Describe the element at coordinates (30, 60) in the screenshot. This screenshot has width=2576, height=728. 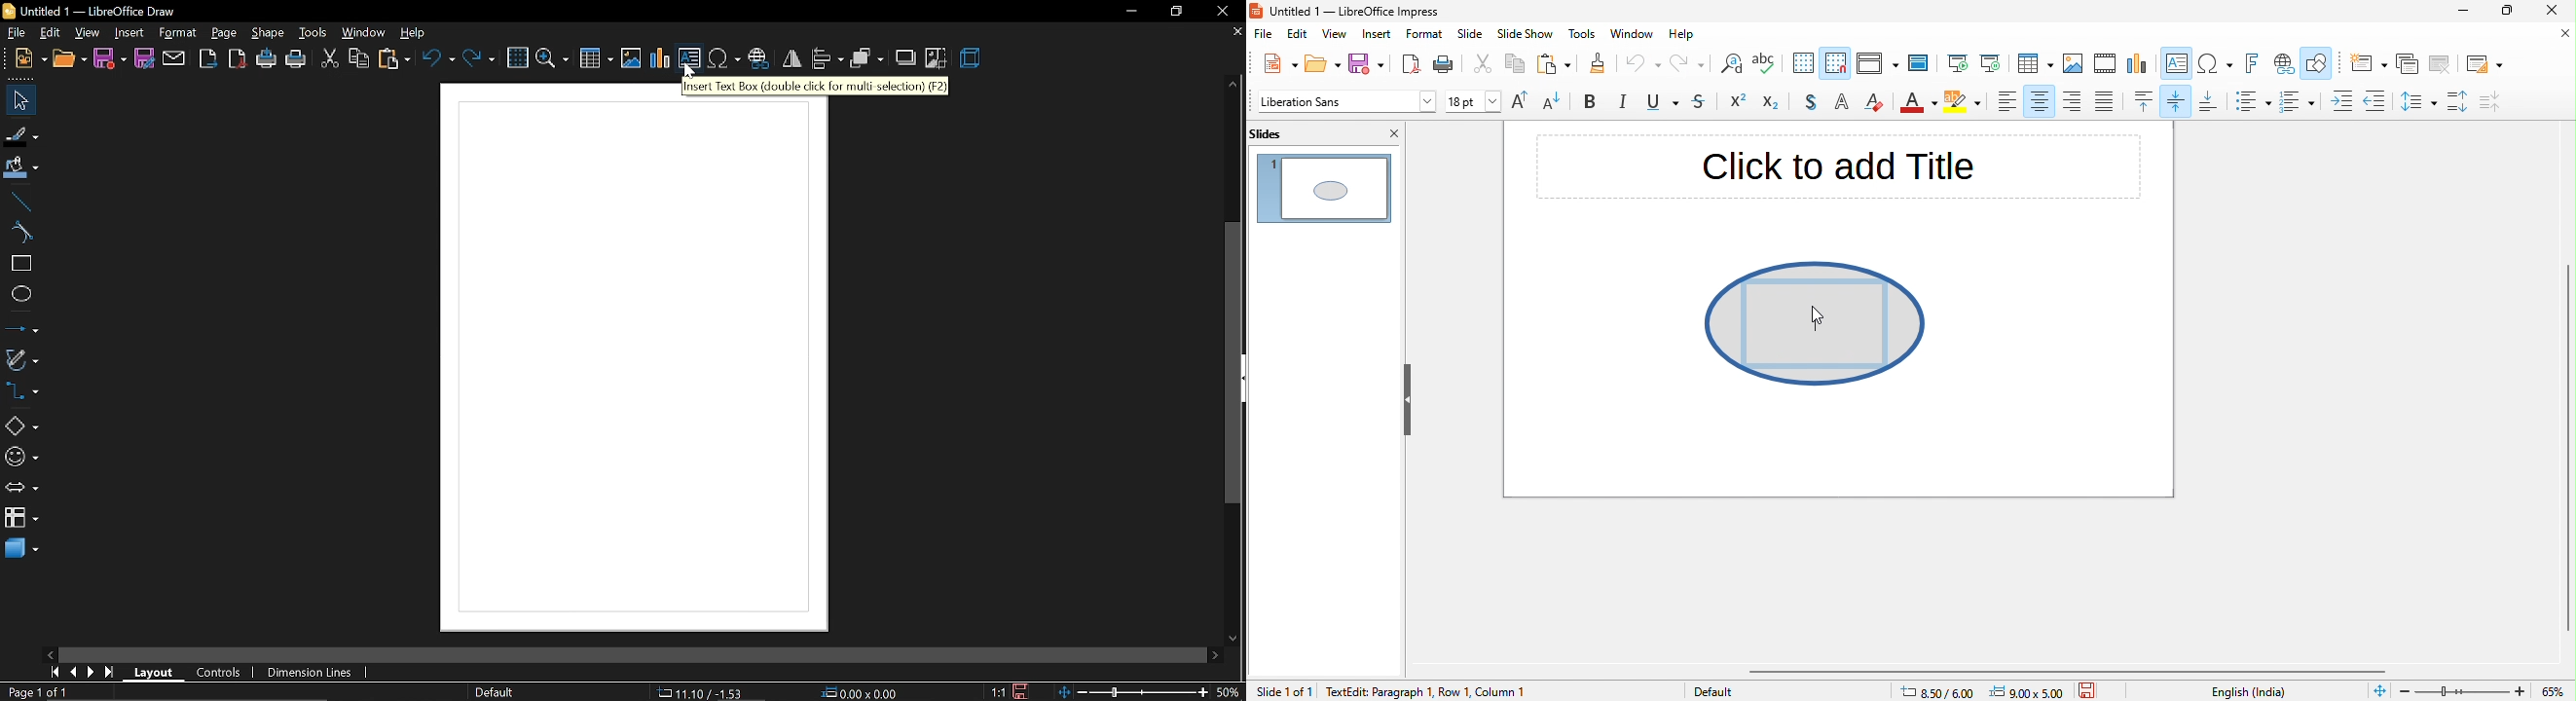
I see `new` at that location.